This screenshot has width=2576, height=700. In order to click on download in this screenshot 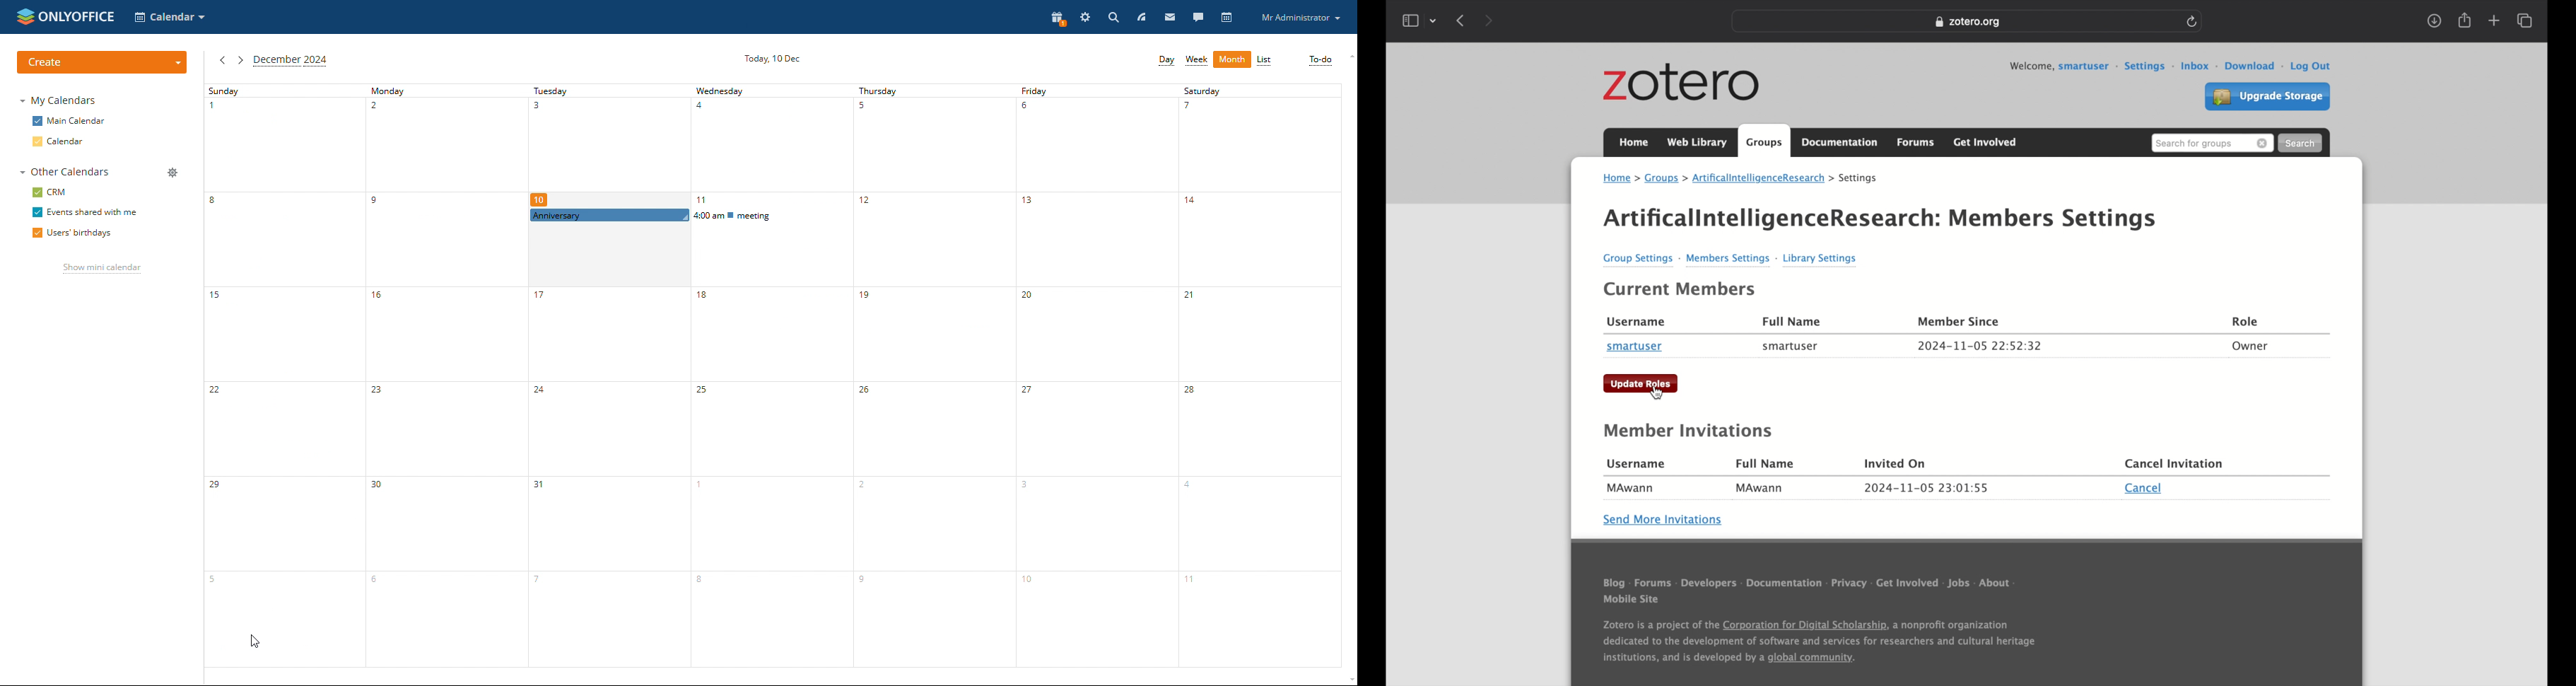, I will do `click(2256, 67)`.